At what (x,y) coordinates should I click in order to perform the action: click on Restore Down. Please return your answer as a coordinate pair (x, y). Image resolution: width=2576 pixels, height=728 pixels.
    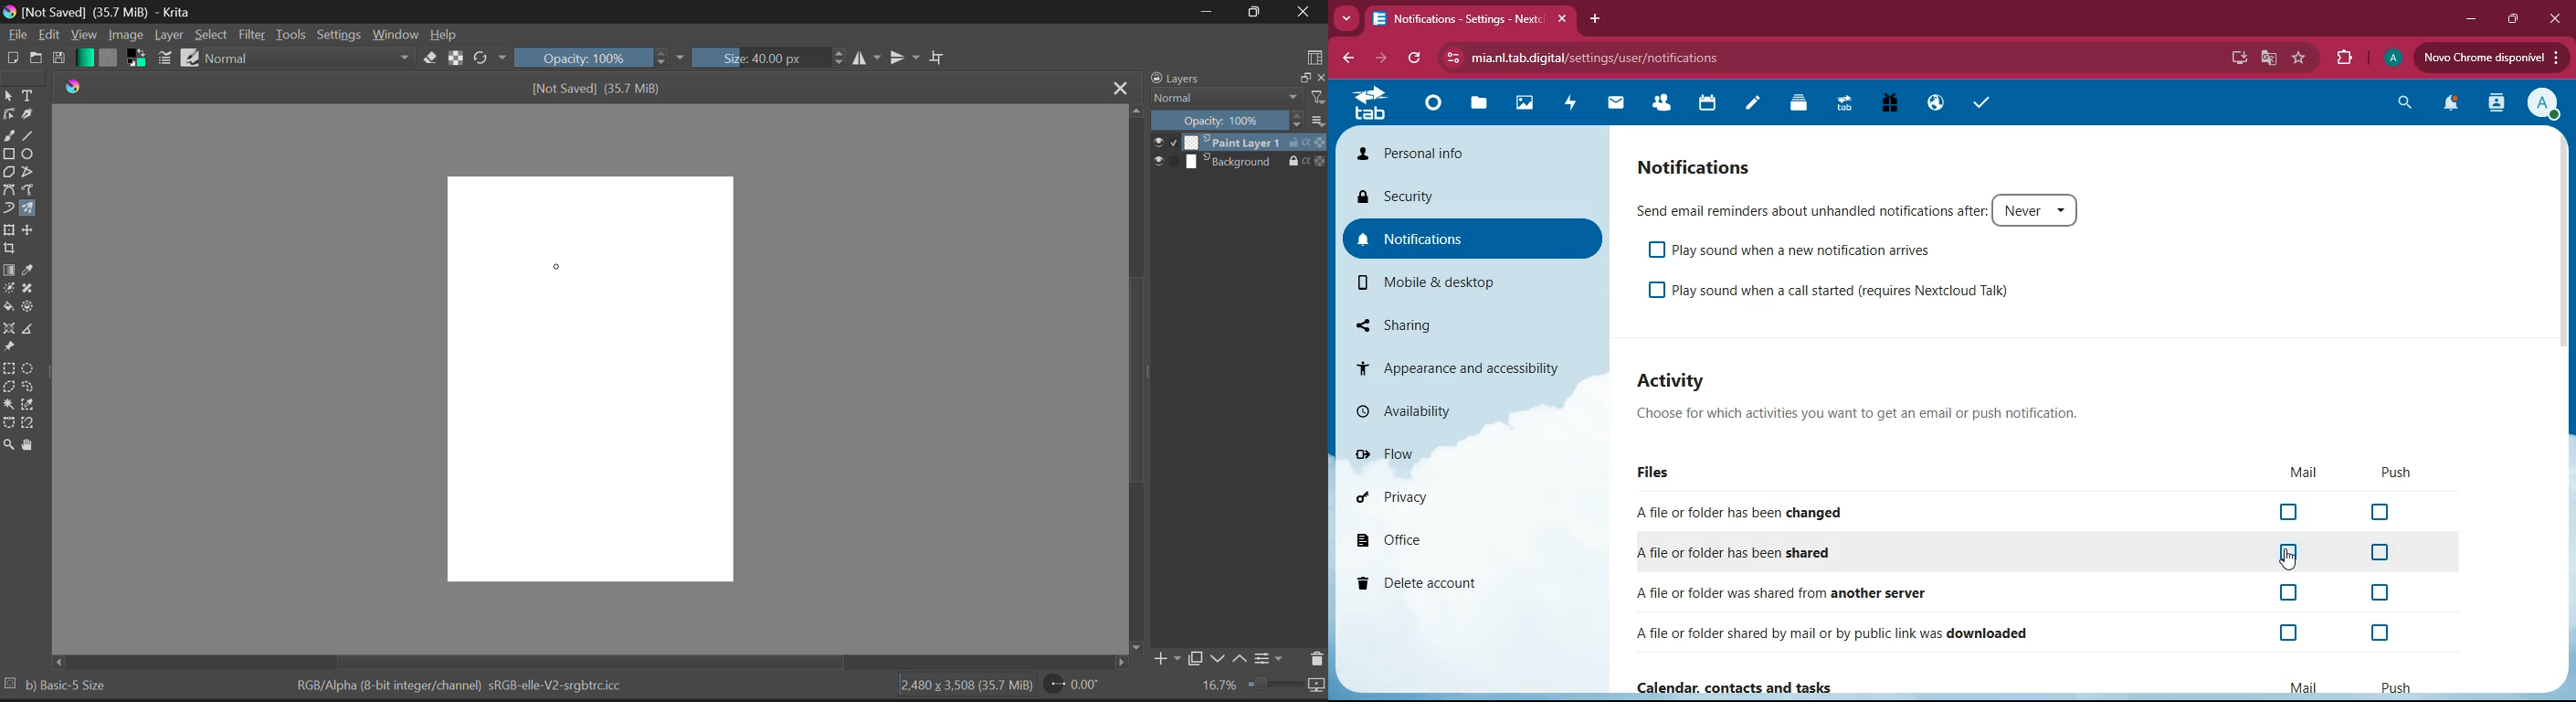
    Looking at the image, I should click on (1211, 11).